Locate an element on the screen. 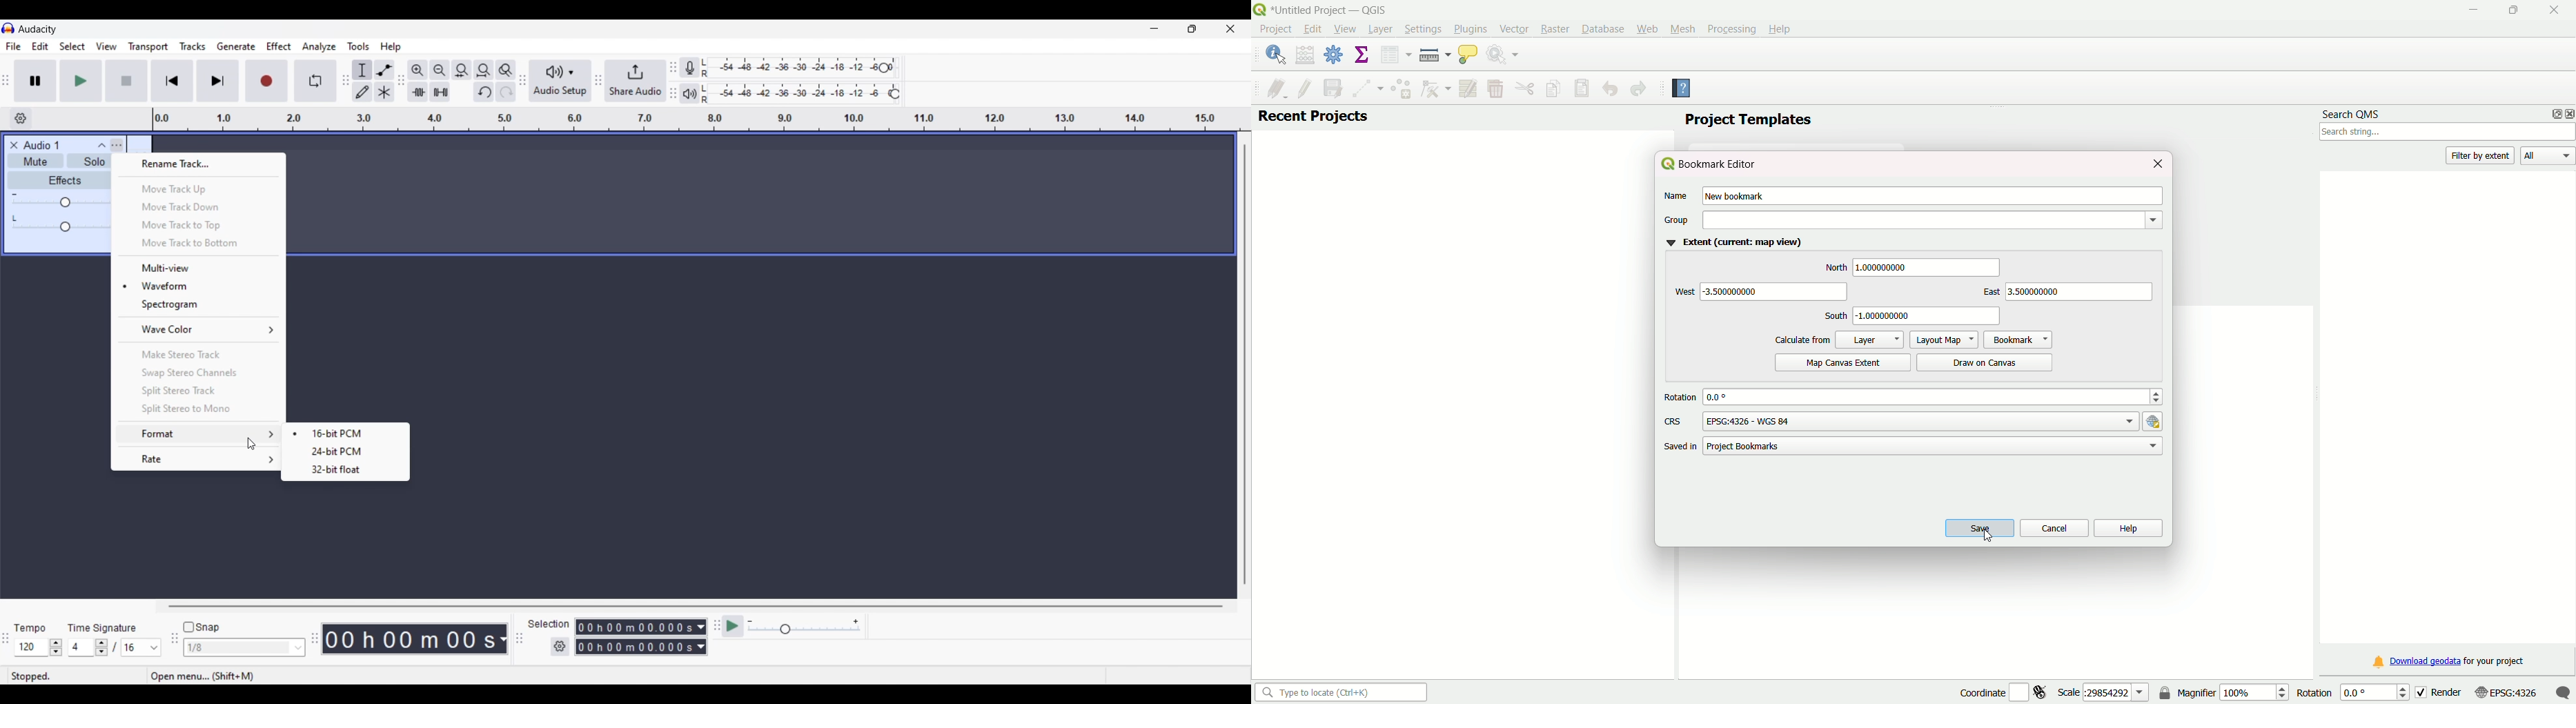  Play-at-speed/Play-at-speed oncce is located at coordinates (733, 626).